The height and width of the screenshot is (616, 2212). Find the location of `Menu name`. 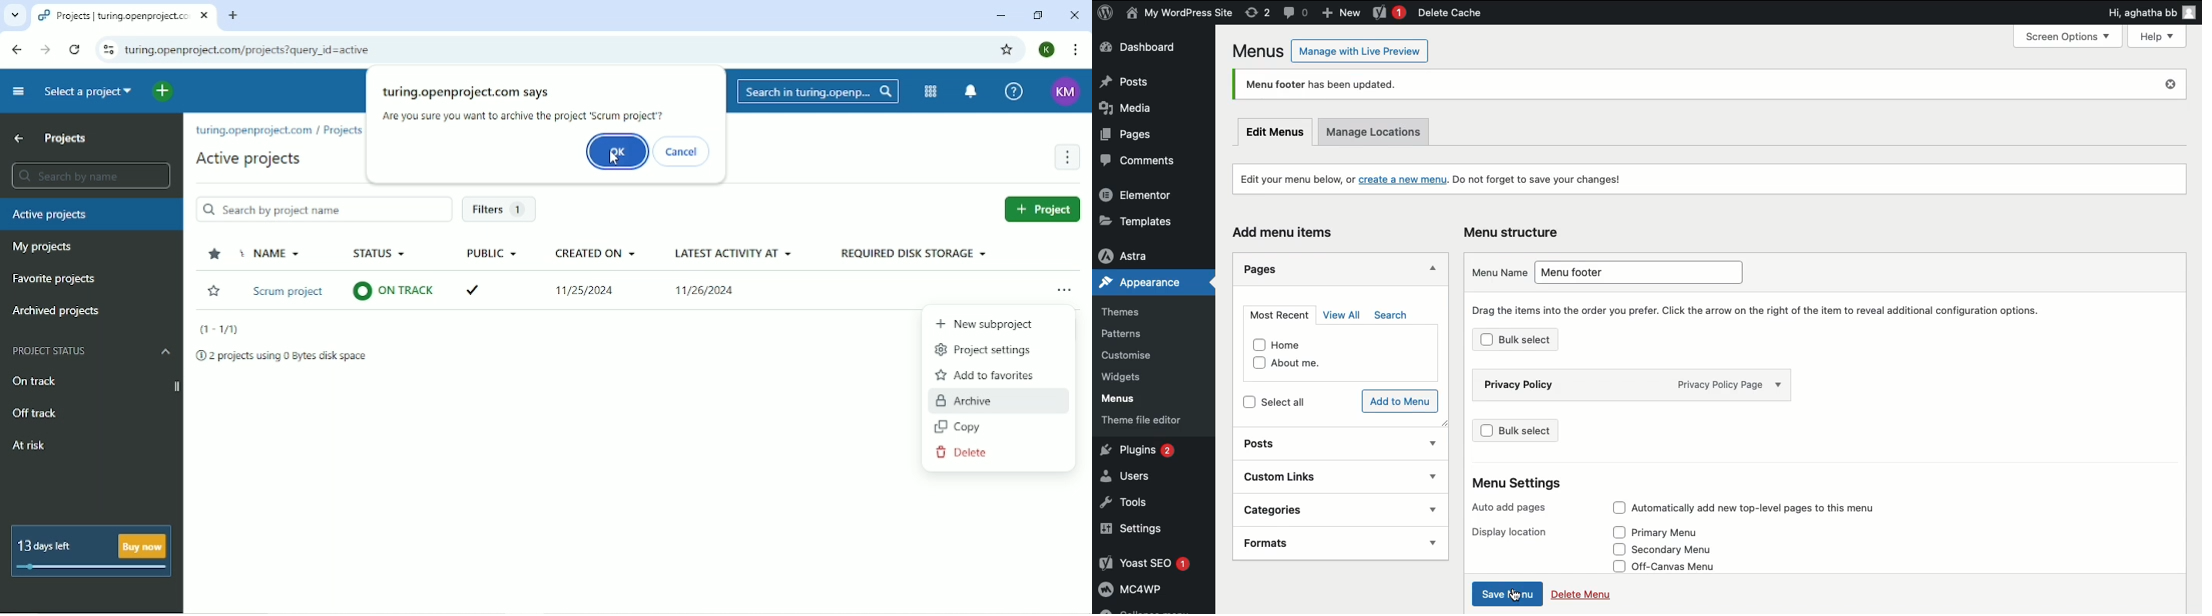

Menu name is located at coordinates (1496, 270).